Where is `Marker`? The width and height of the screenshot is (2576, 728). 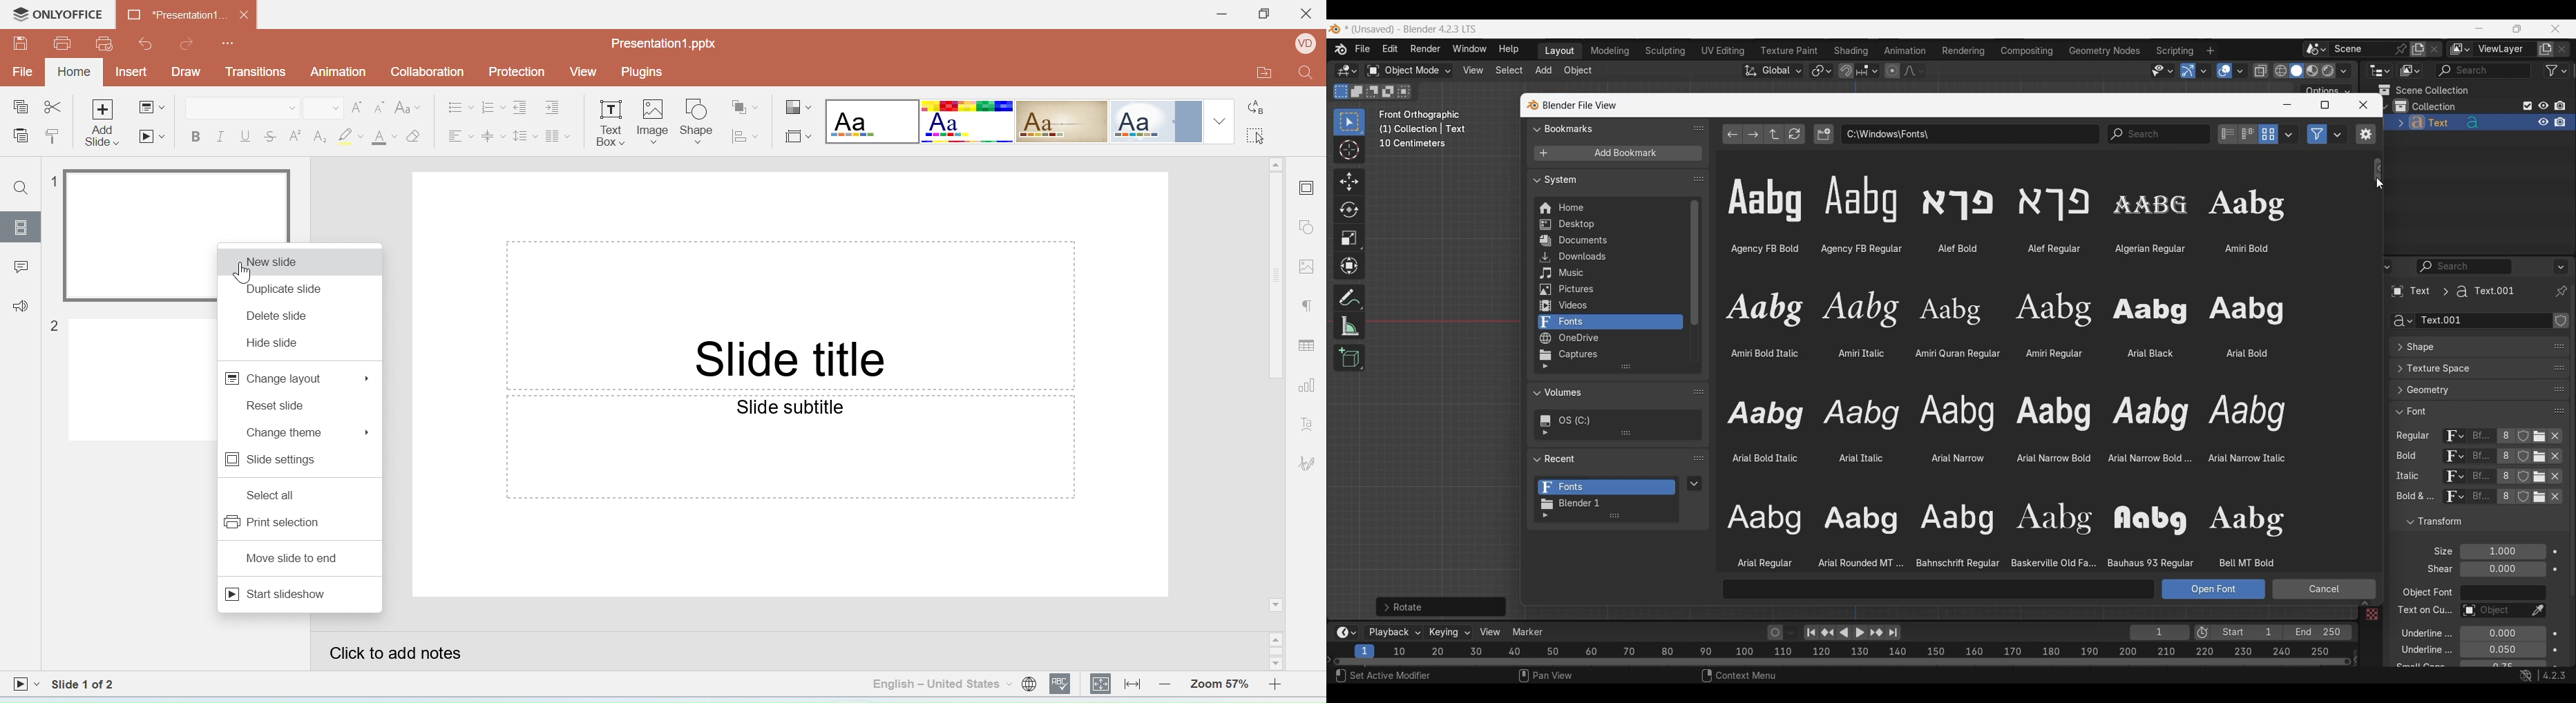
Marker is located at coordinates (1528, 632).